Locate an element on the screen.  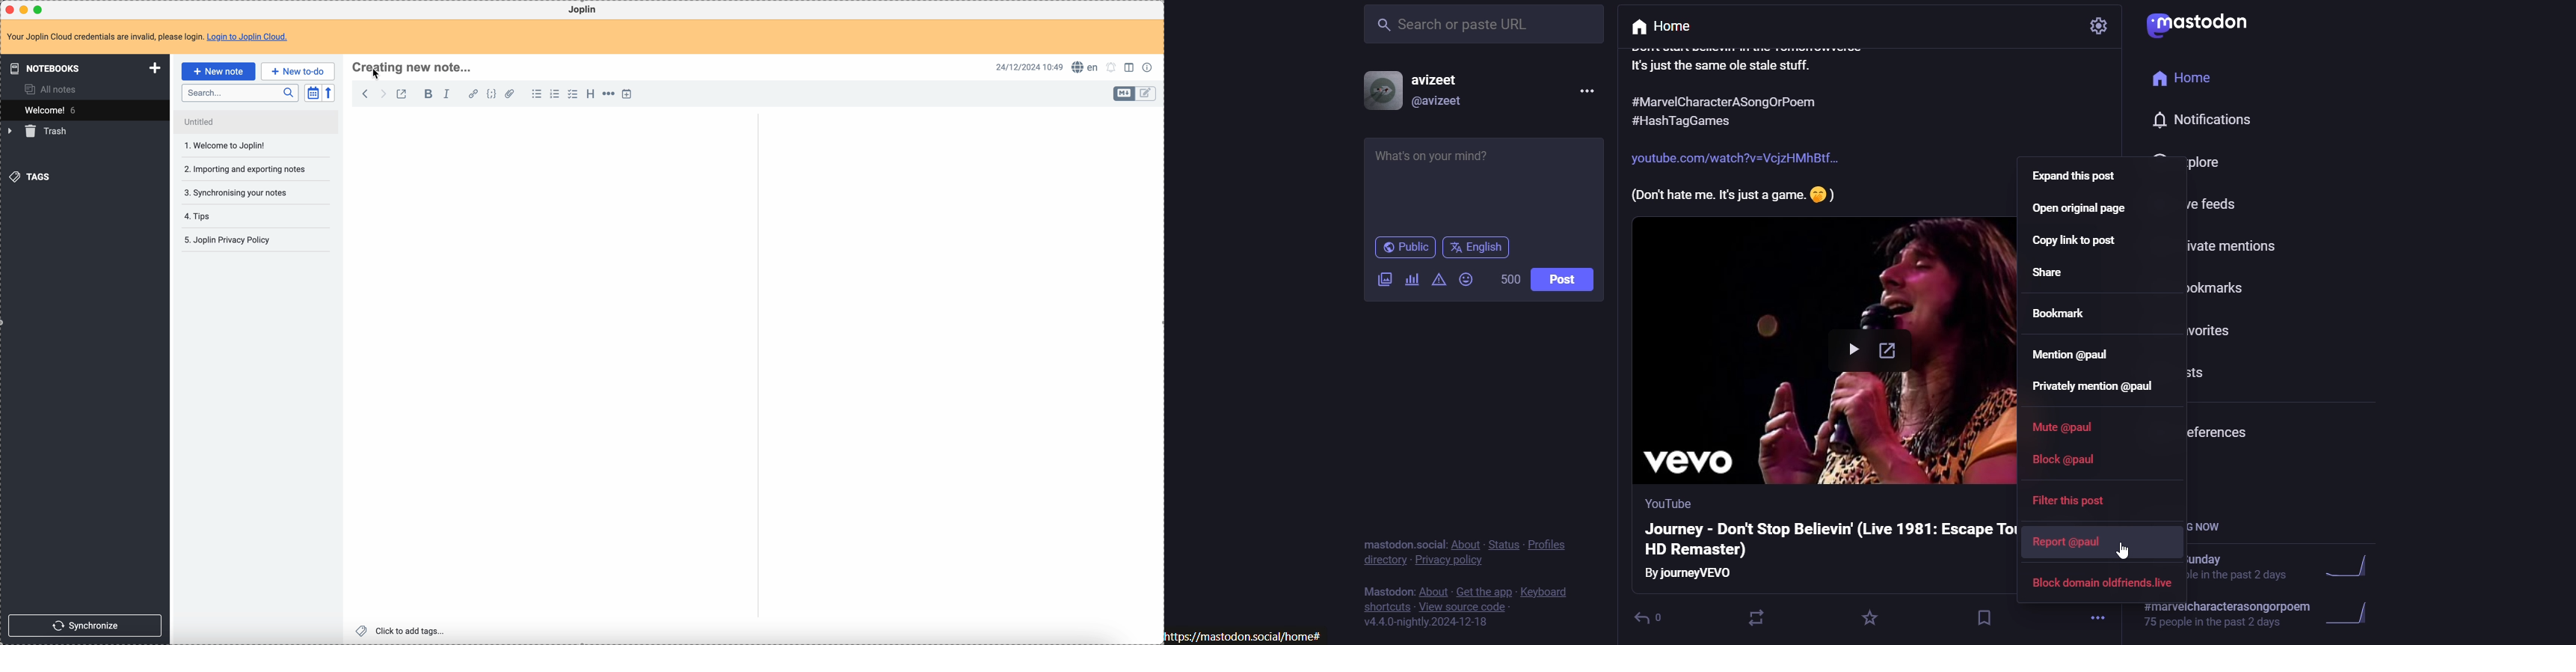
tips is located at coordinates (225, 216).